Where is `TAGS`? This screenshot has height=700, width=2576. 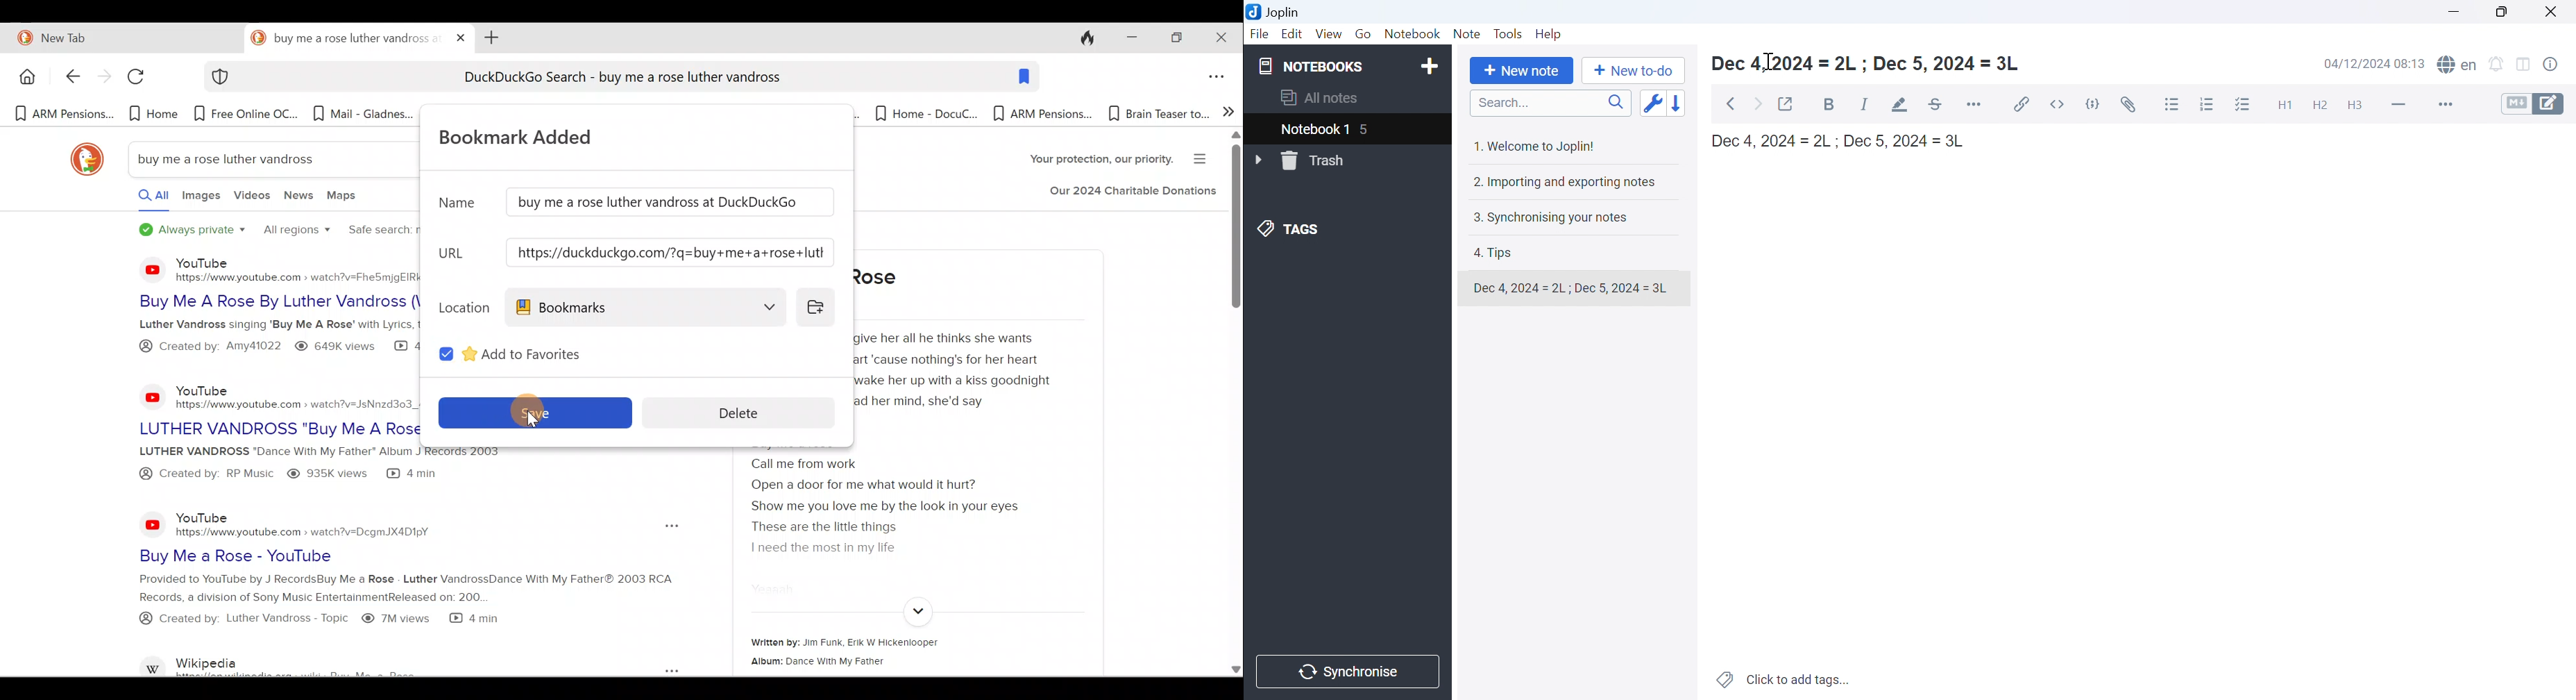 TAGS is located at coordinates (1290, 231).